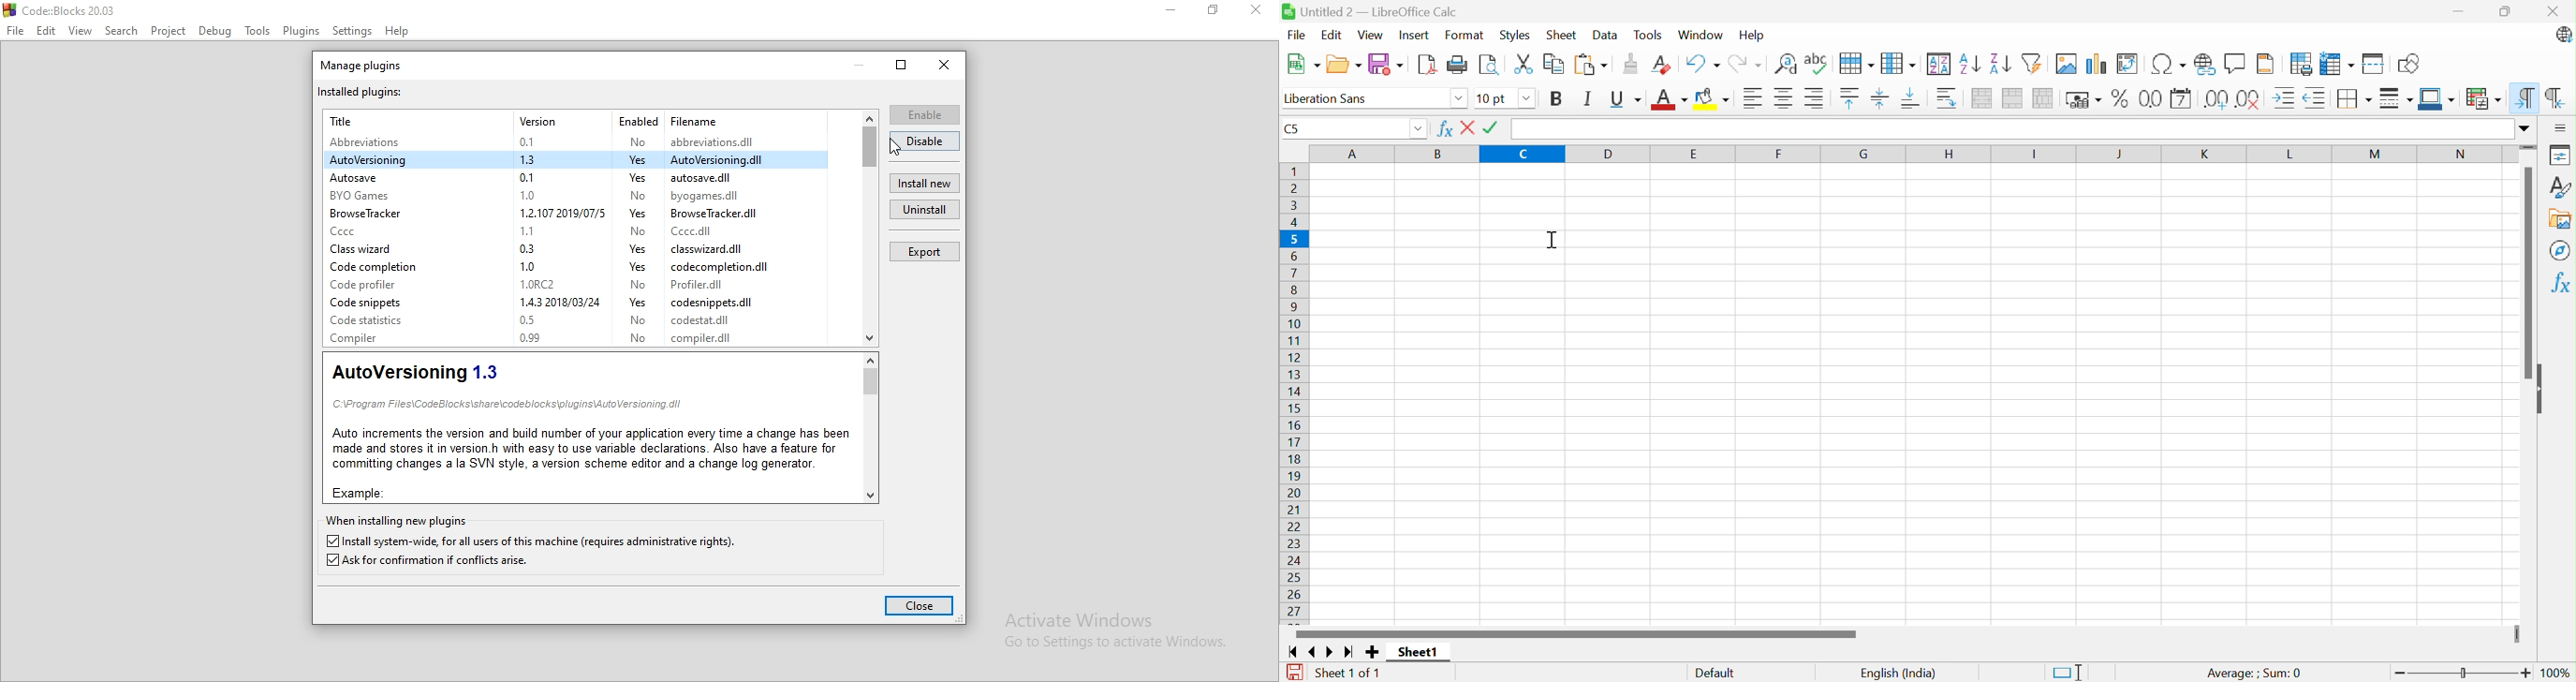 This screenshot has height=700, width=2576. I want to click on AutoVersioning, so click(399, 373).